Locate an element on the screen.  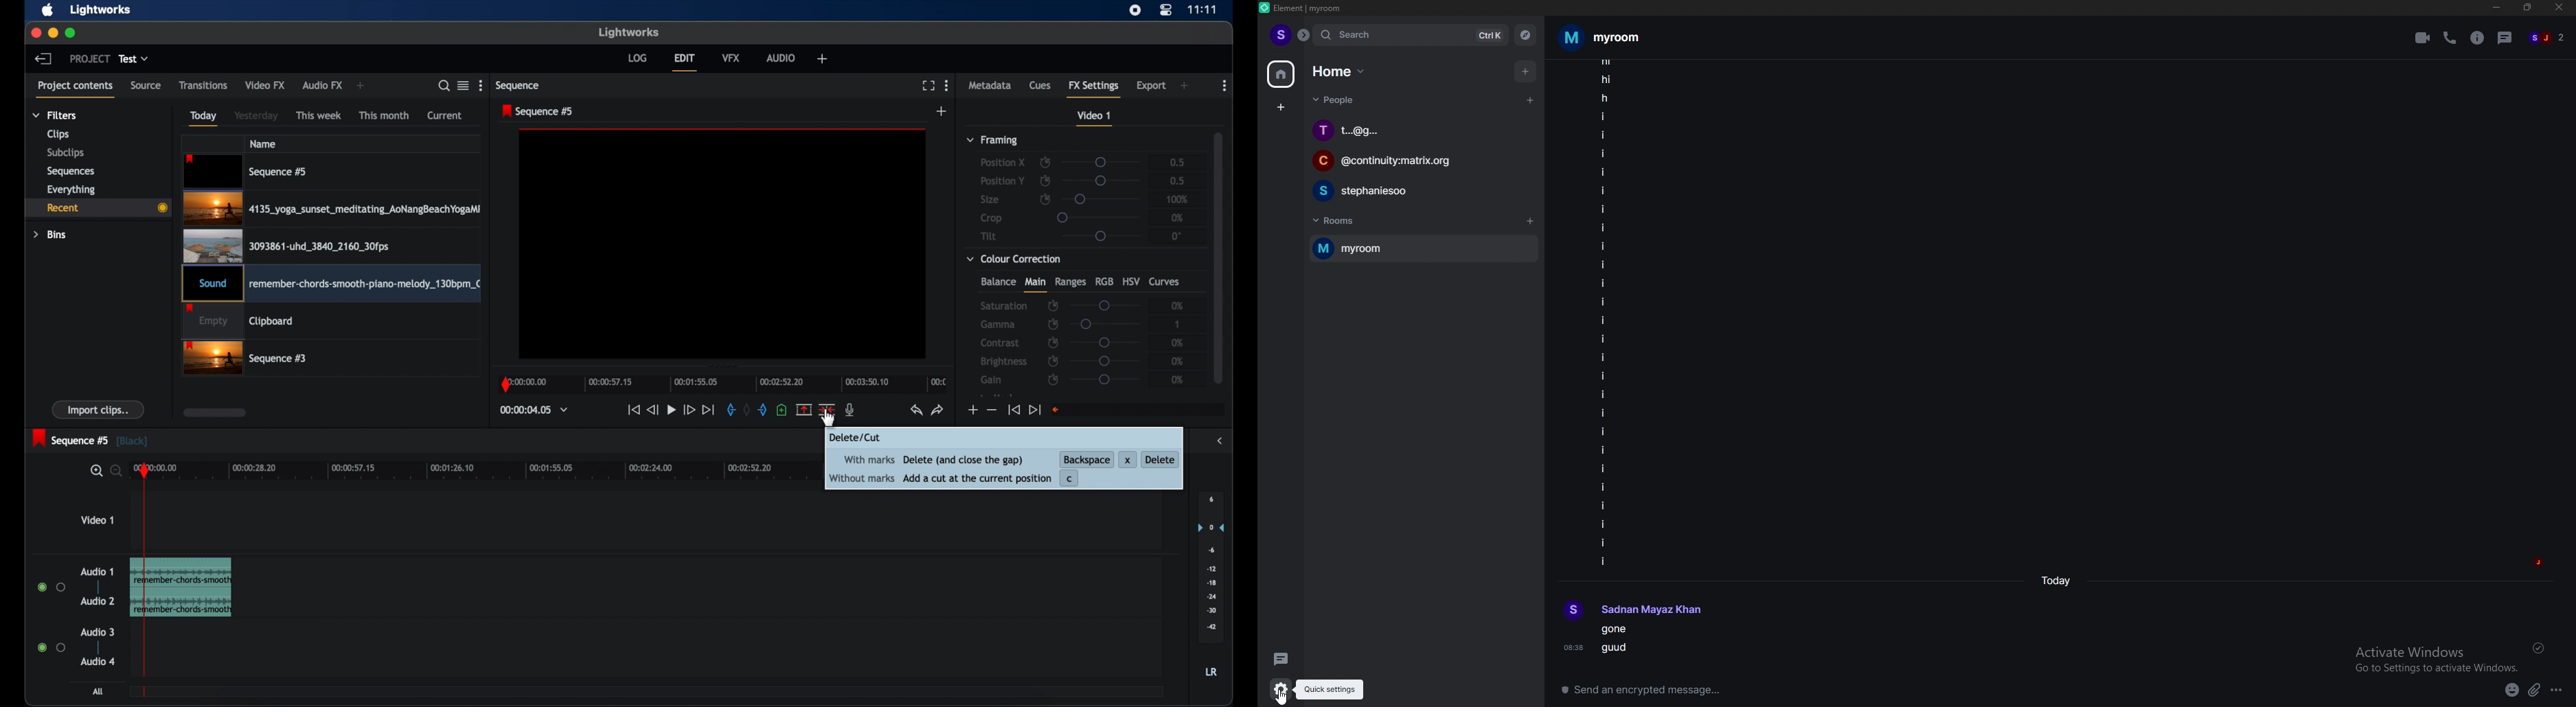
test dropdown is located at coordinates (134, 59).